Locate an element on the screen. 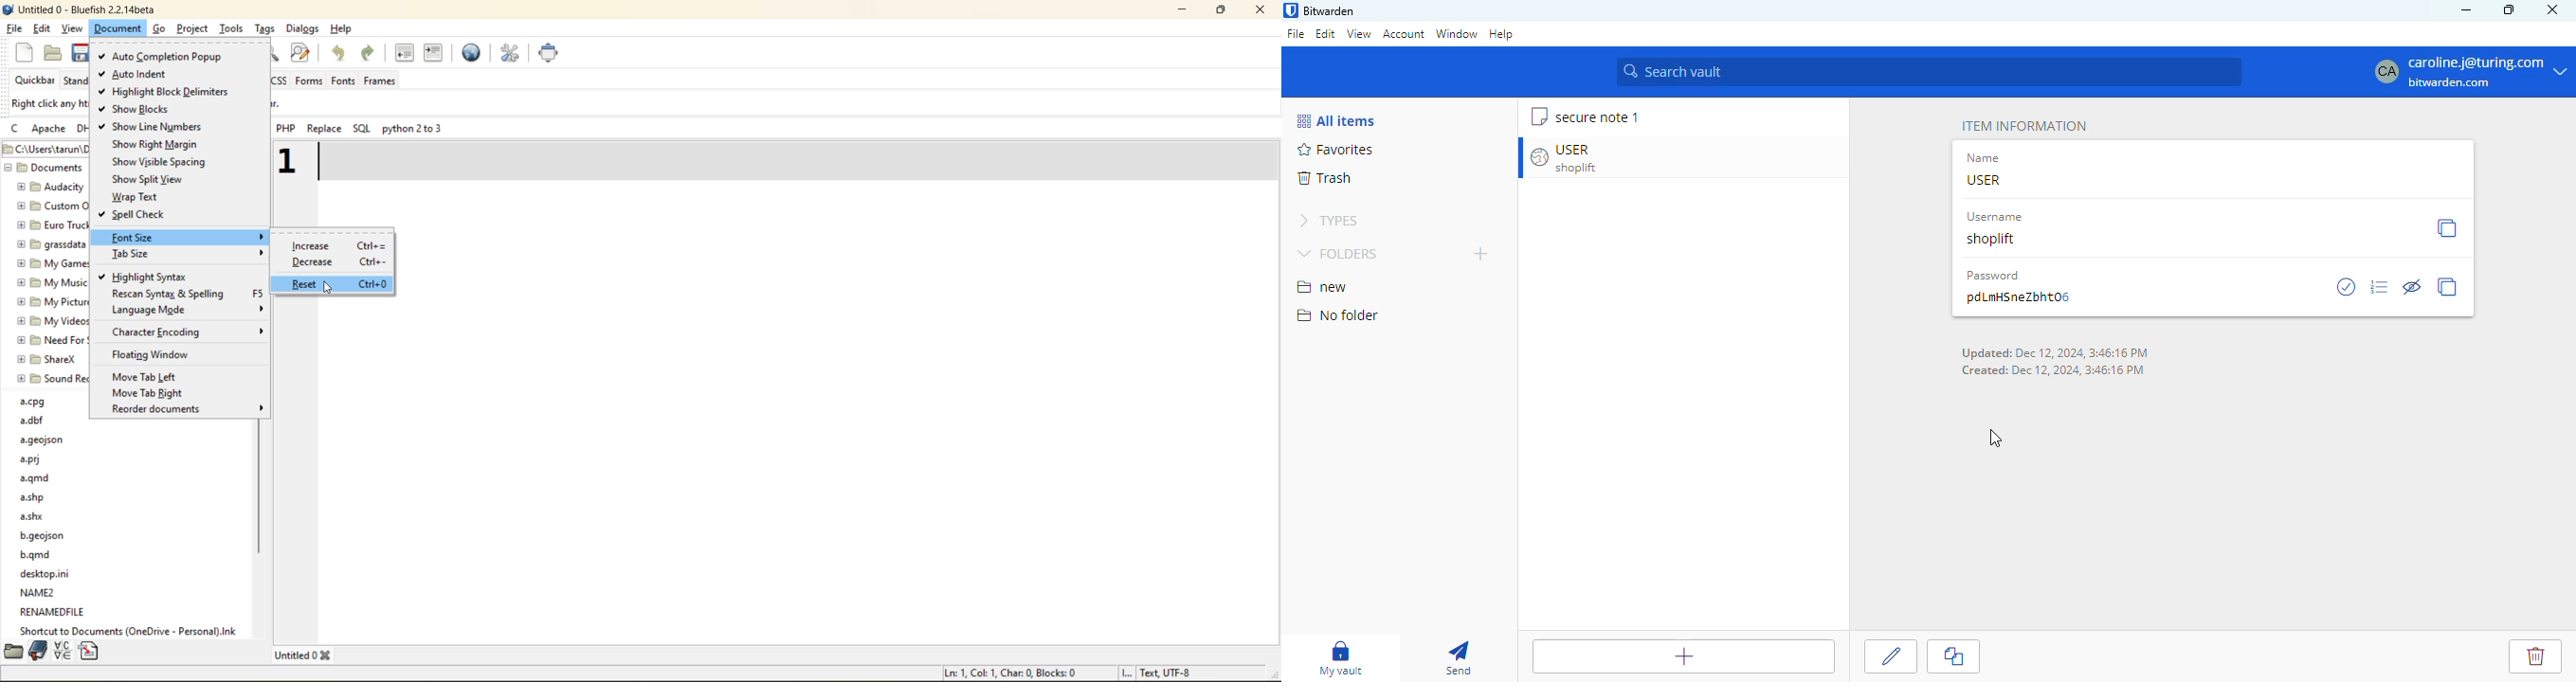 The width and height of the screenshot is (2576, 700). b.geojson is located at coordinates (43, 537).